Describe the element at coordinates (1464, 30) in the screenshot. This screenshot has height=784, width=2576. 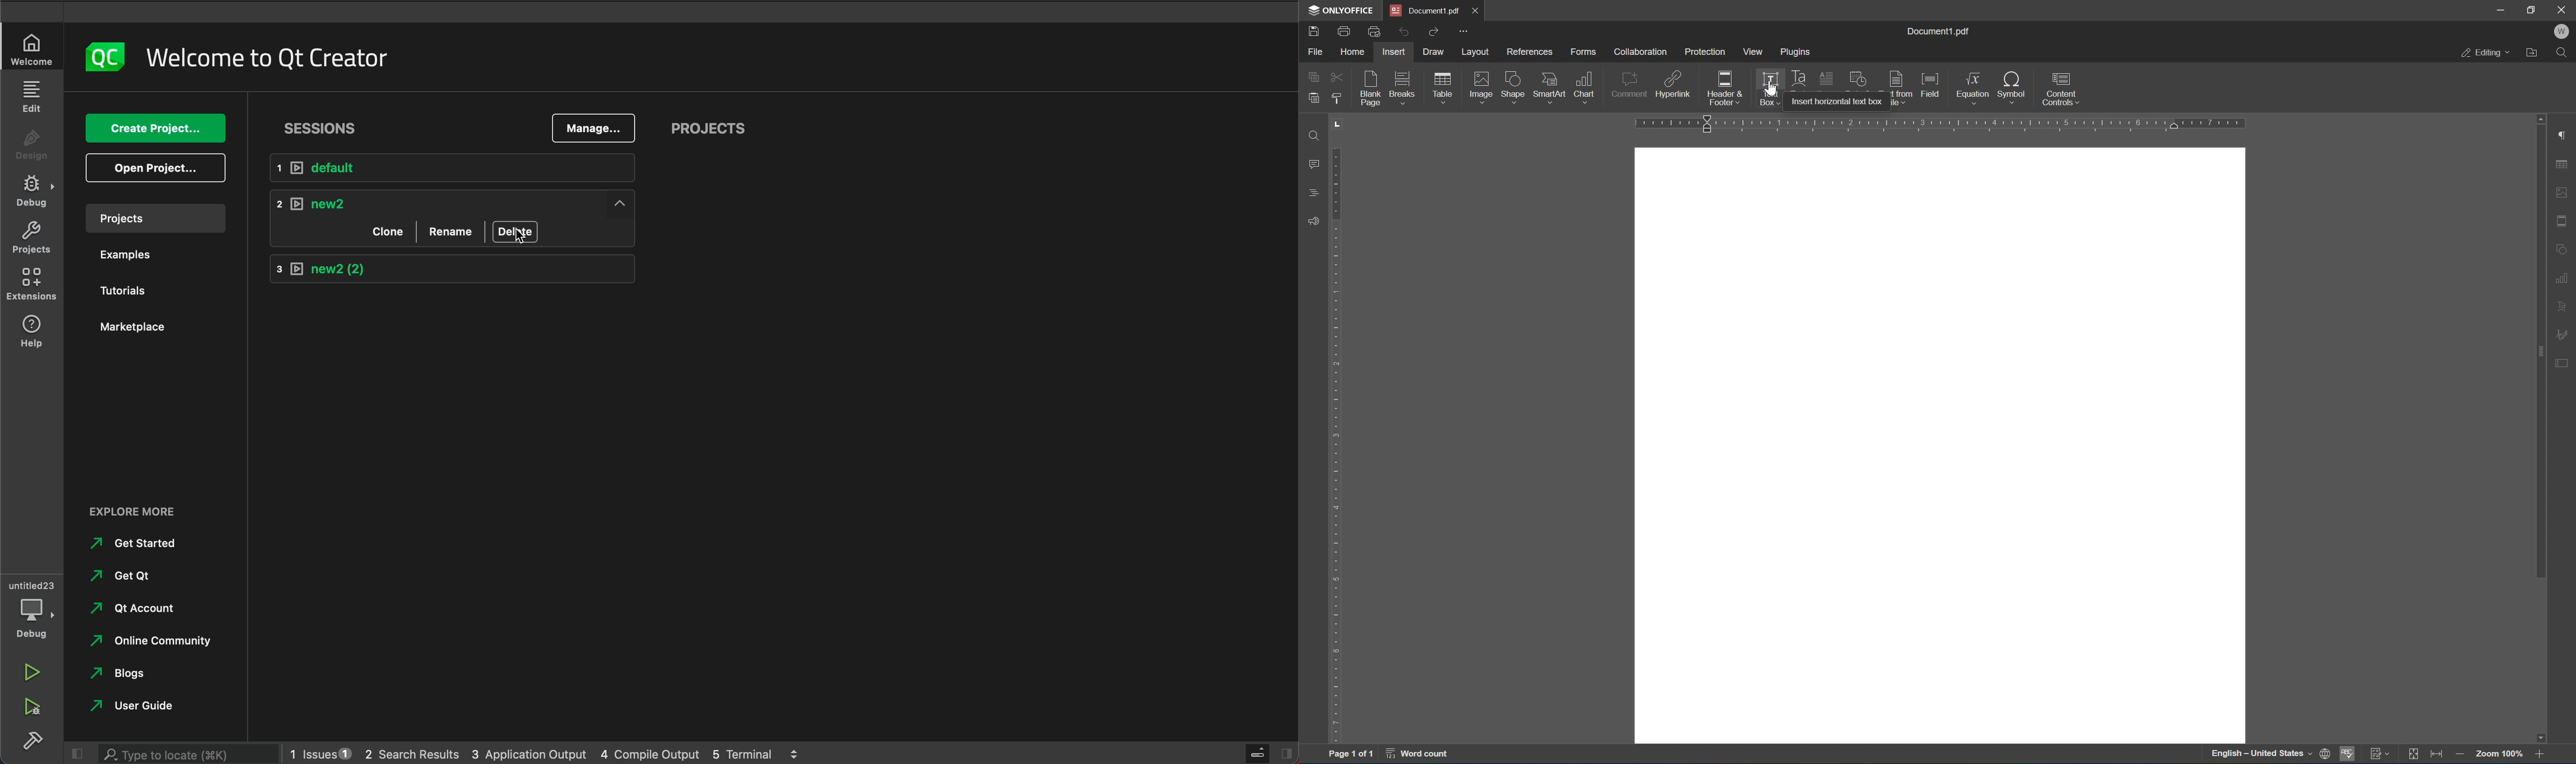
I see `More` at that location.